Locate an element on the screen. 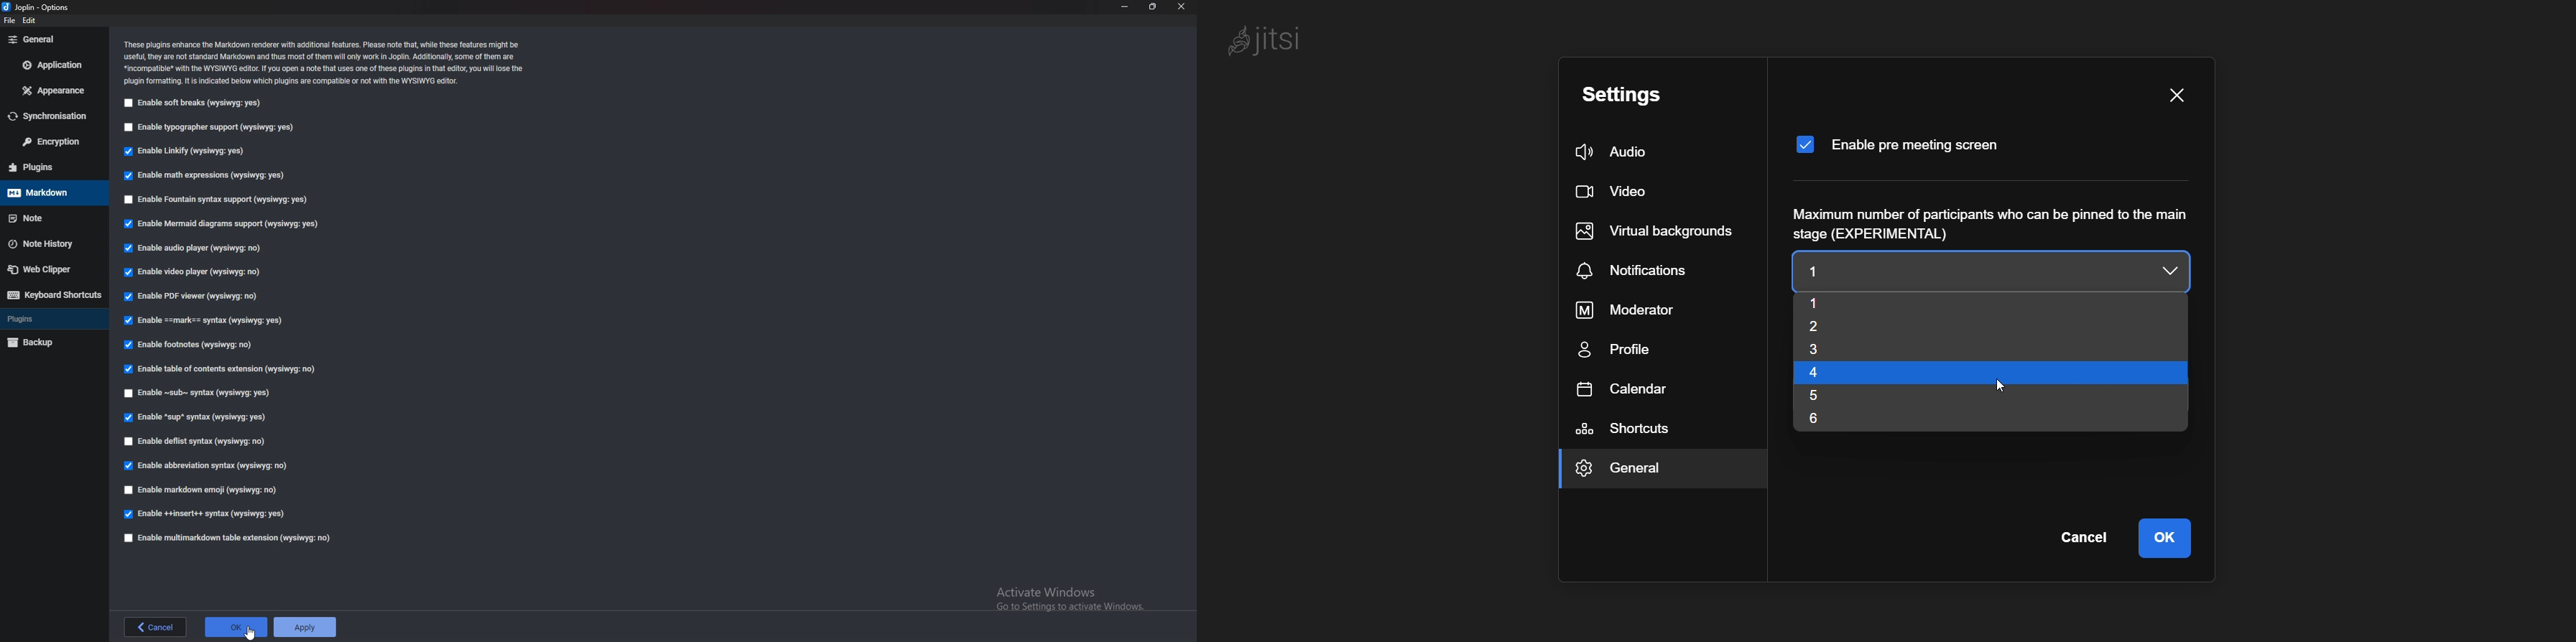 This screenshot has width=2576, height=644. notification is located at coordinates (1638, 271).